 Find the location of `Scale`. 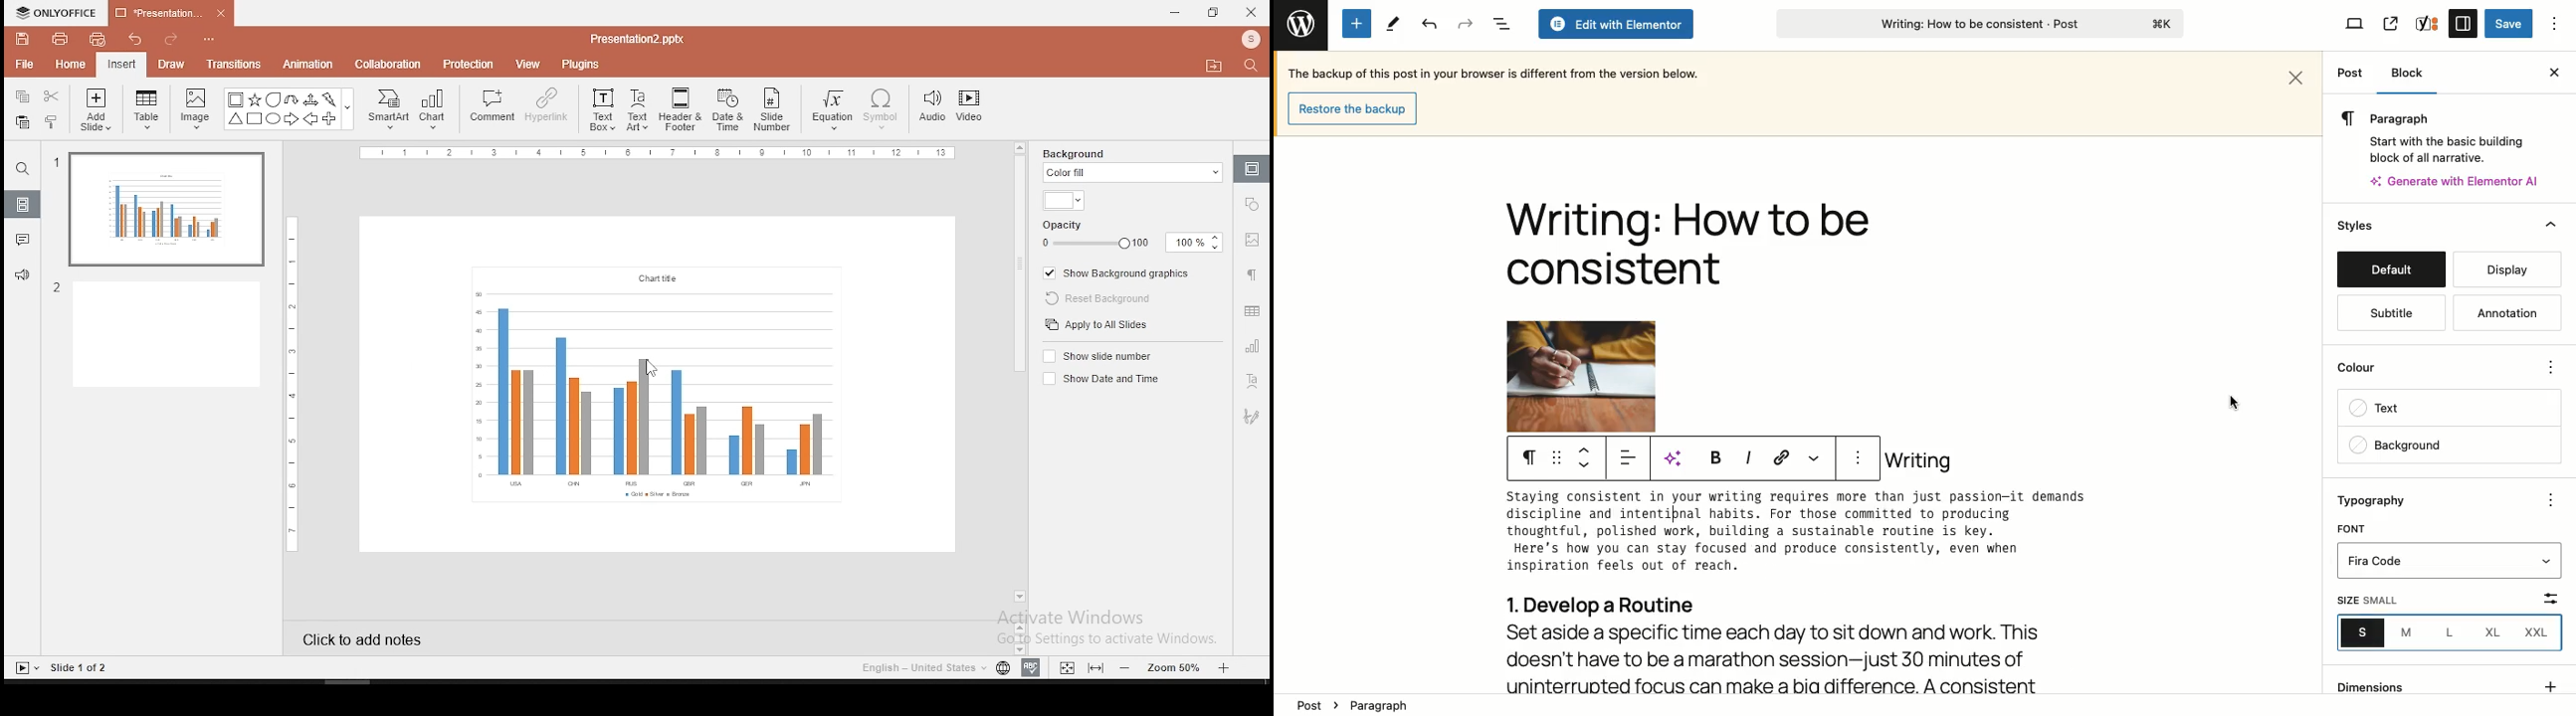

Scale is located at coordinates (656, 153).